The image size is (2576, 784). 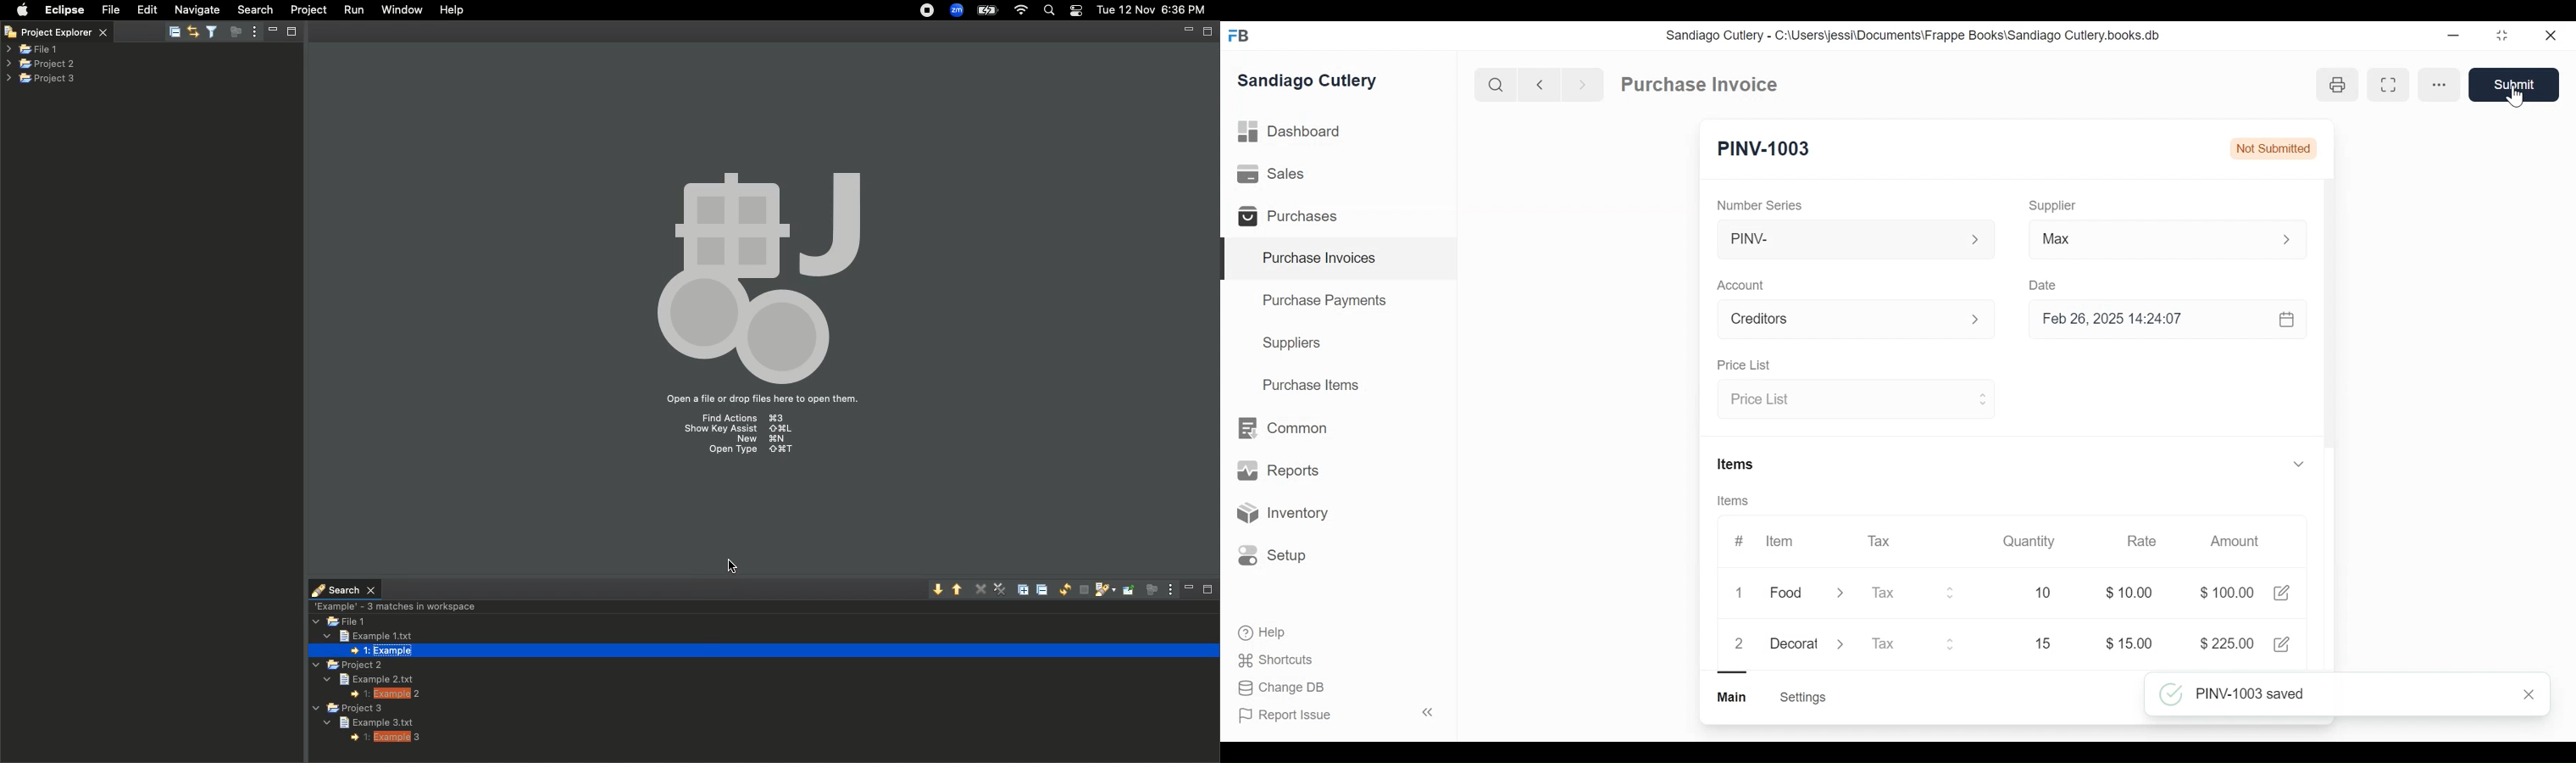 I want to click on Tax, so click(x=1881, y=540).